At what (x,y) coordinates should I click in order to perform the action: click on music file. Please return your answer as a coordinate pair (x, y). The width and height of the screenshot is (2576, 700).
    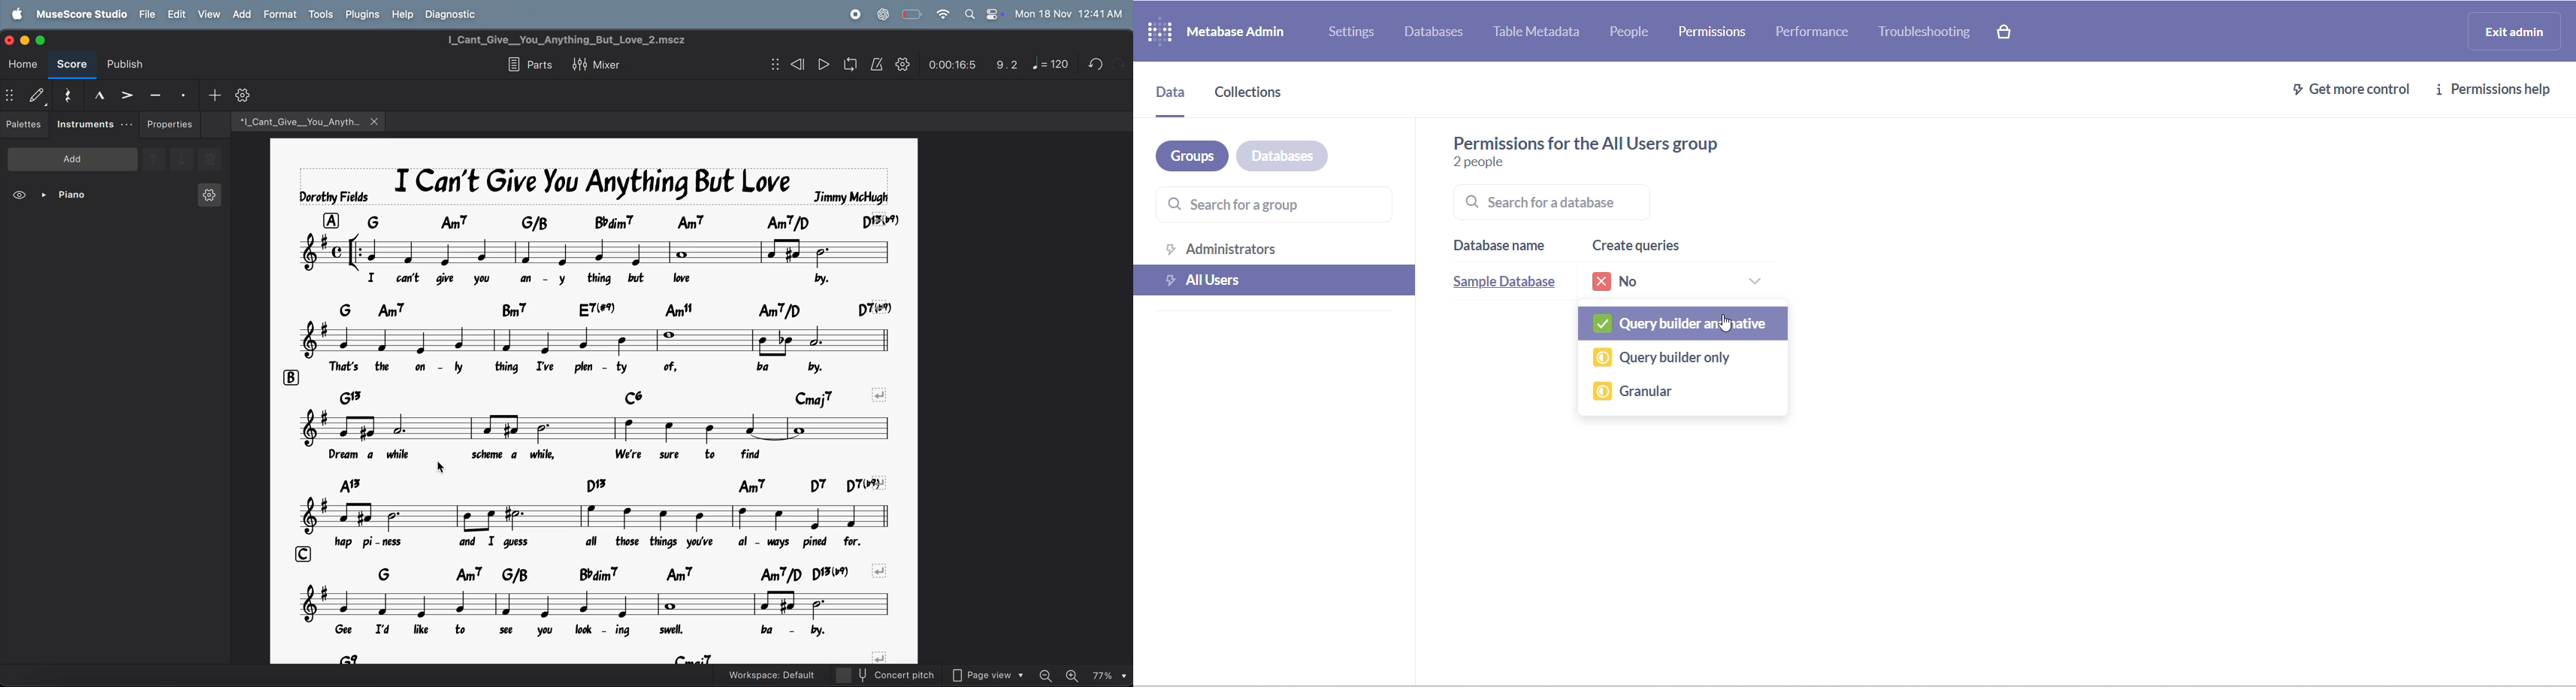
    Looking at the image, I should click on (299, 121).